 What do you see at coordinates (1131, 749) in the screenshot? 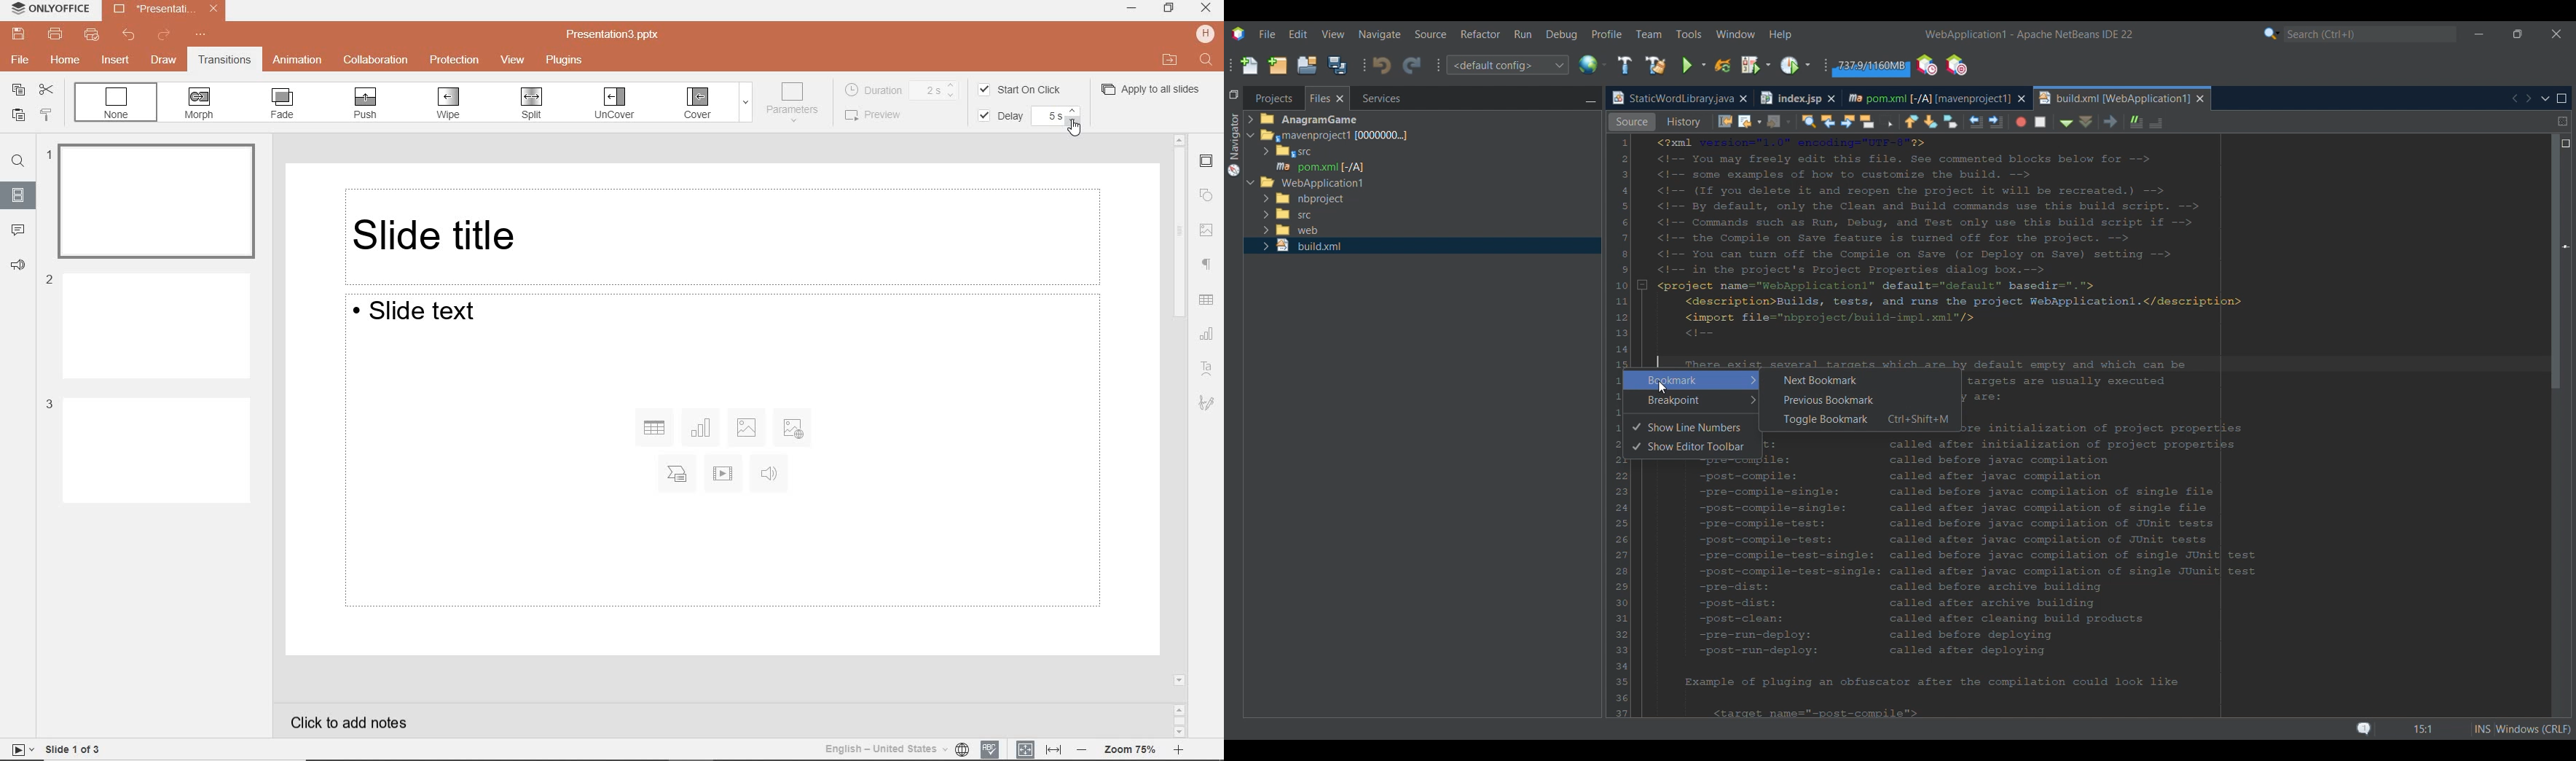
I see `zoom` at bounding box center [1131, 749].